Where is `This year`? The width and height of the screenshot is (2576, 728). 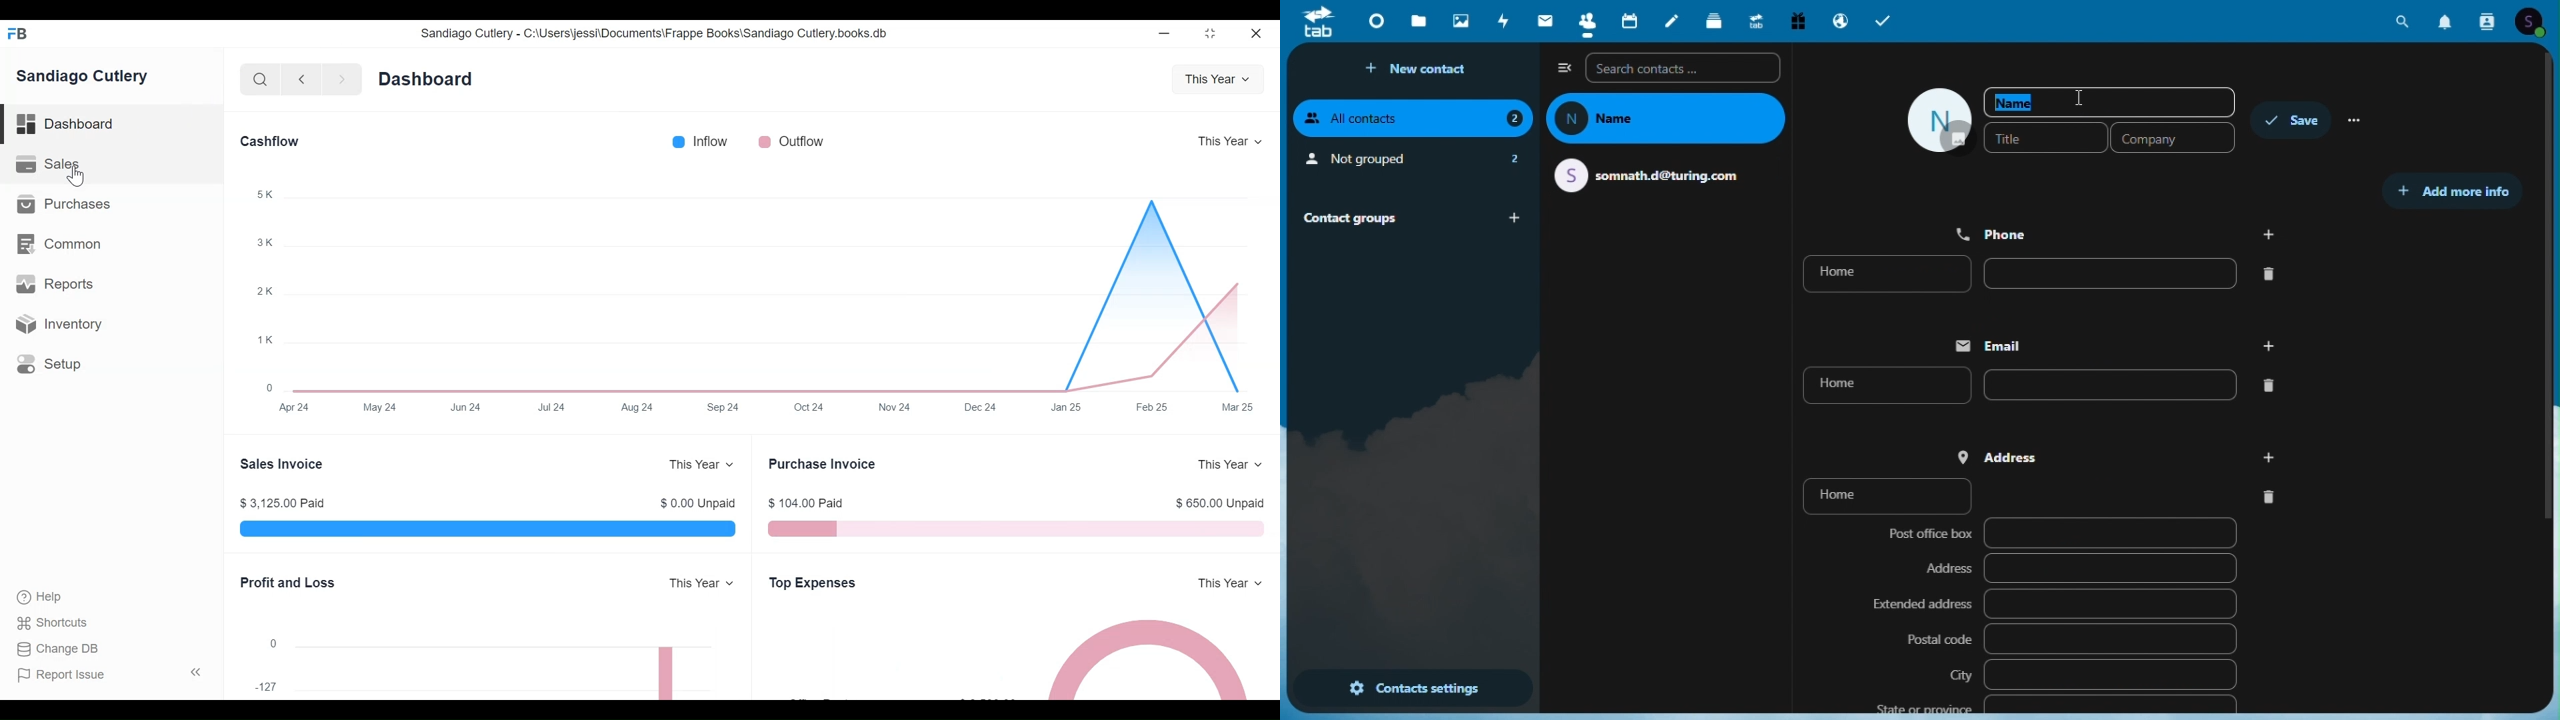 This year is located at coordinates (1229, 582).